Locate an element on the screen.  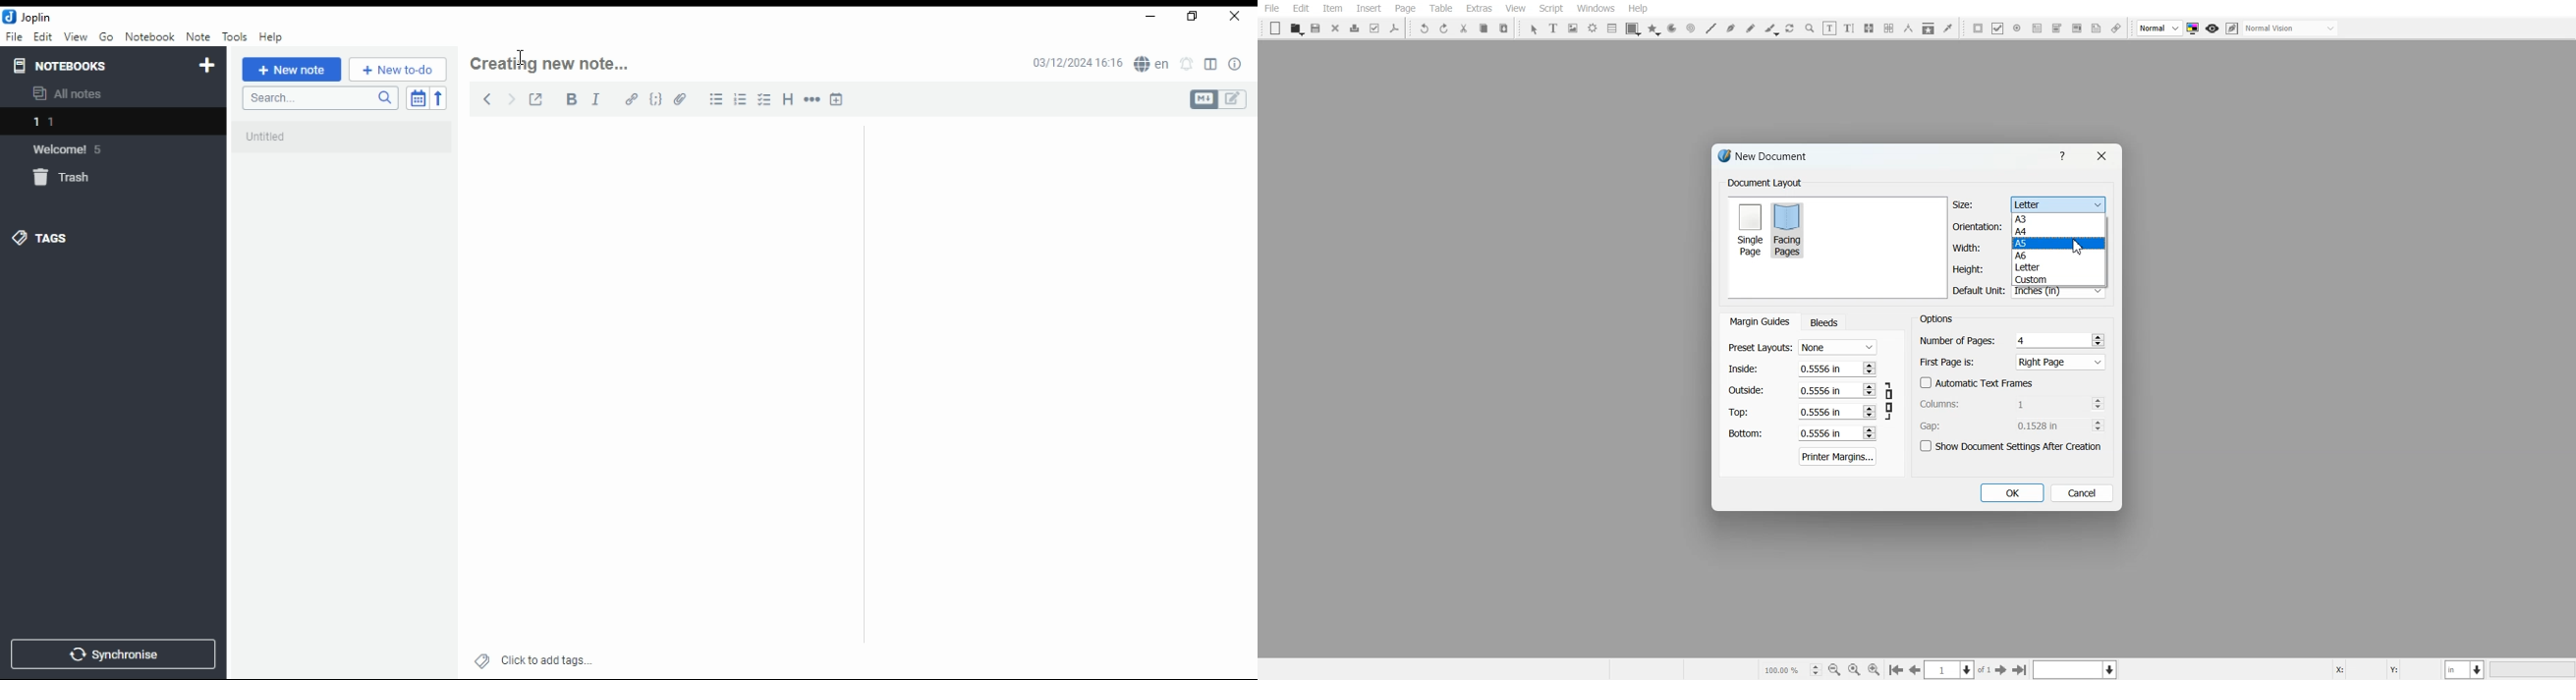
restore is located at coordinates (1195, 17).